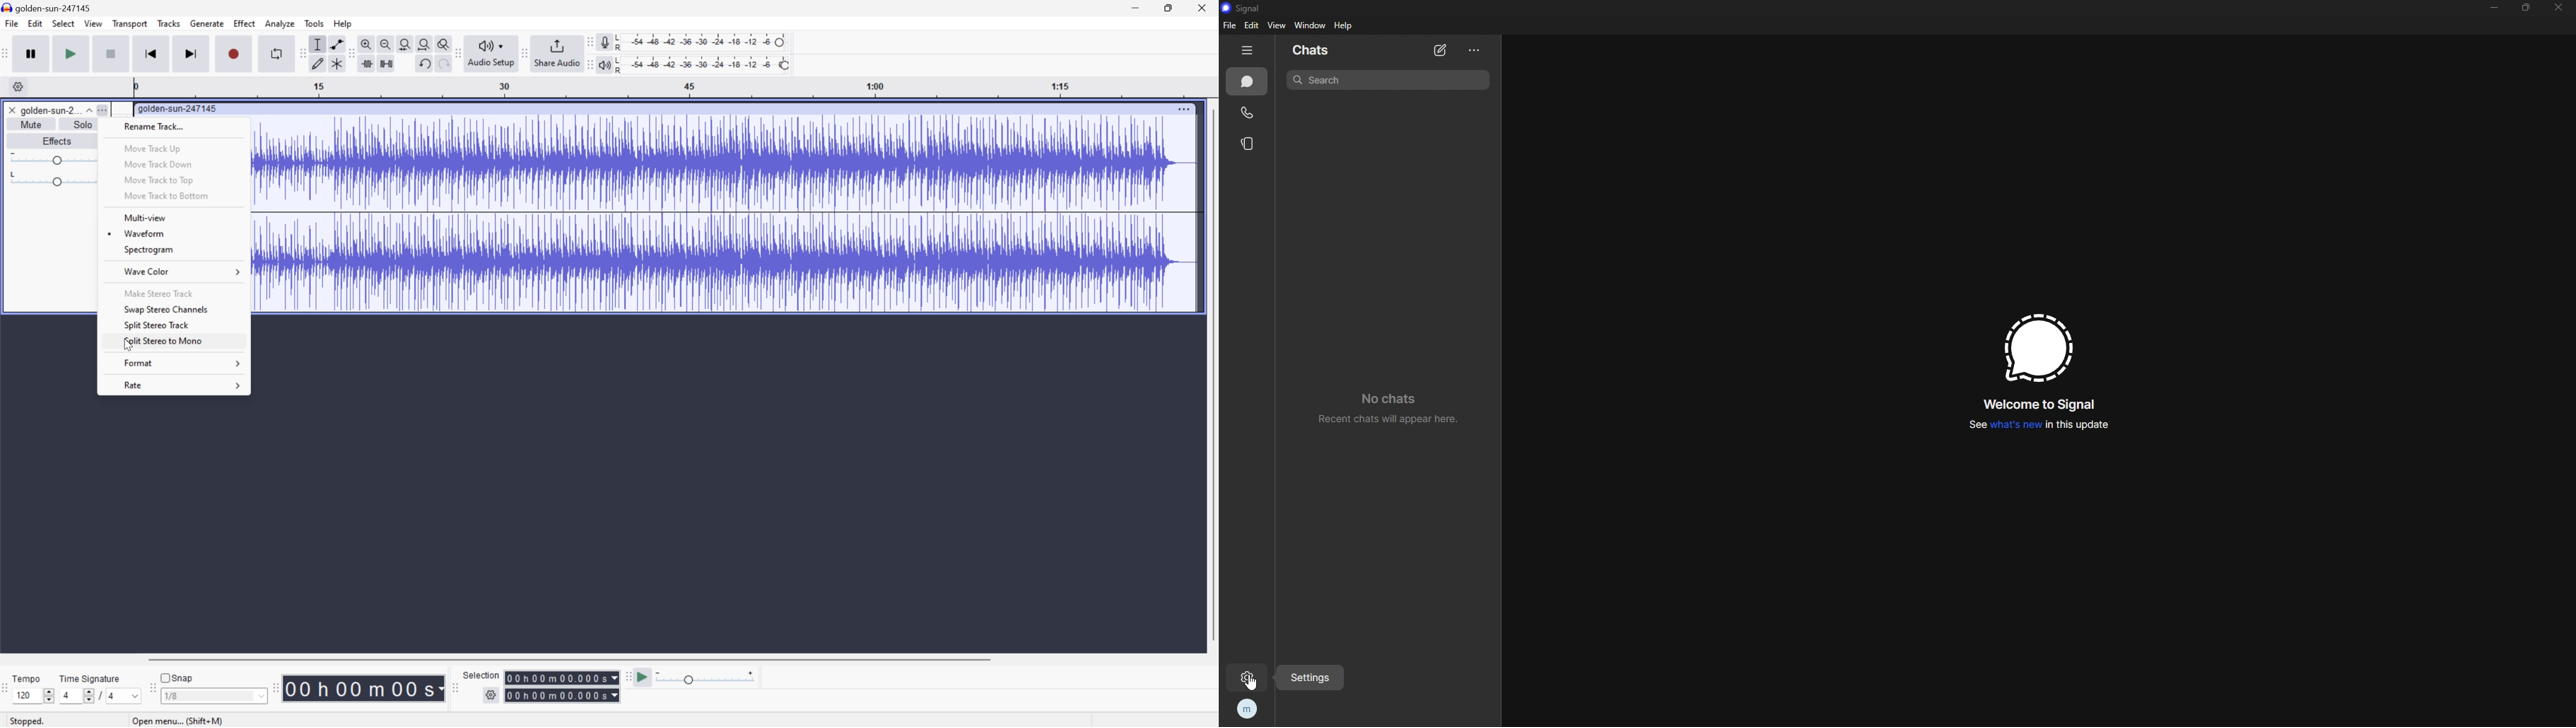 Image resolution: width=2576 pixels, height=728 pixels. Describe the element at coordinates (30, 125) in the screenshot. I see `Mute` at that location.